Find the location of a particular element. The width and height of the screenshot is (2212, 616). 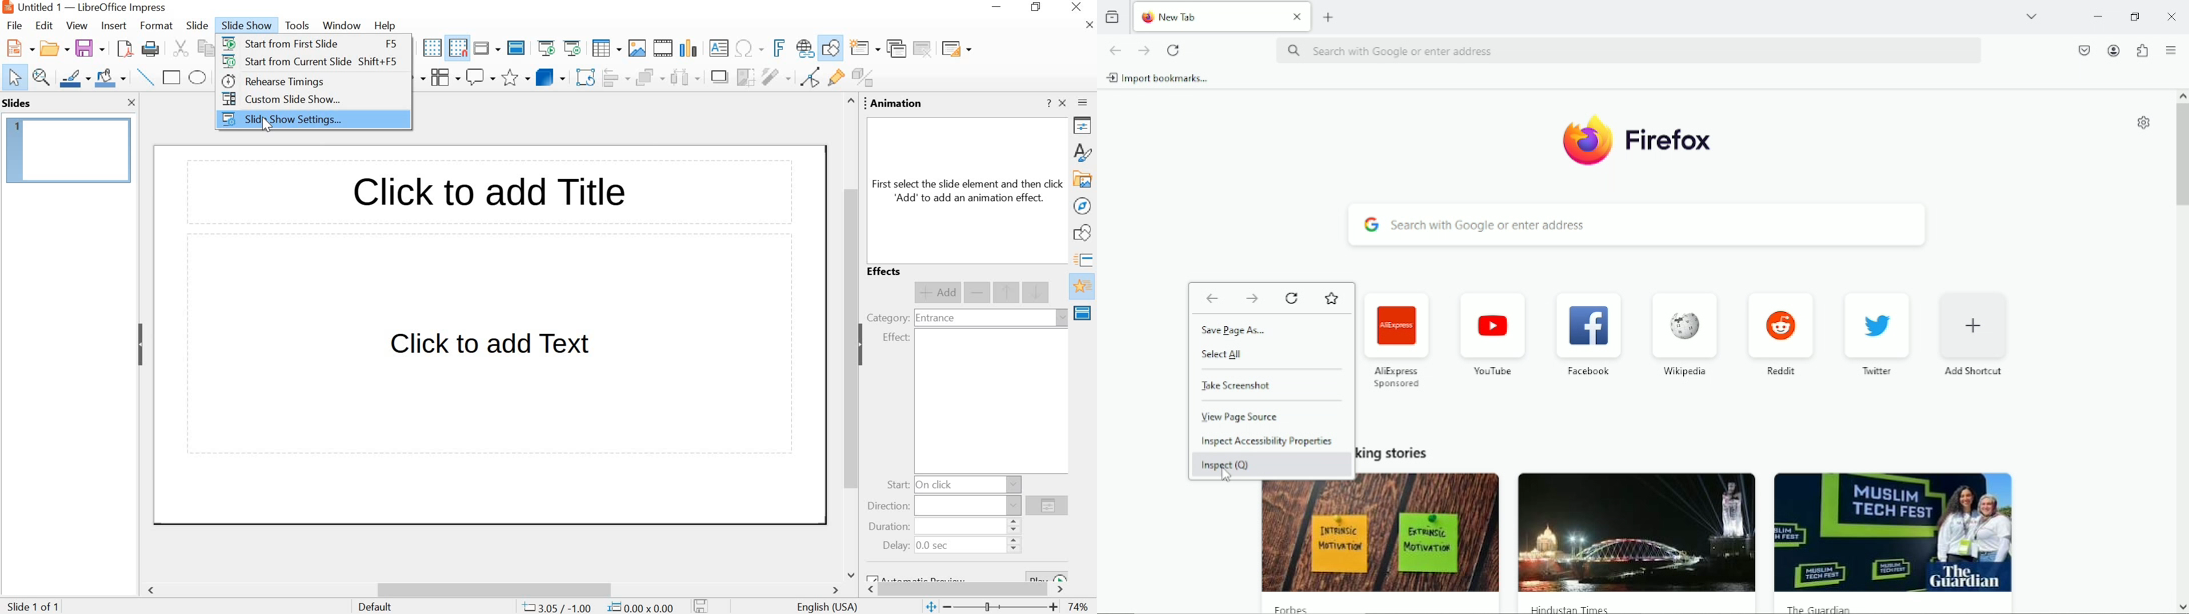

scroll down is located at coordinates (2181, 604).